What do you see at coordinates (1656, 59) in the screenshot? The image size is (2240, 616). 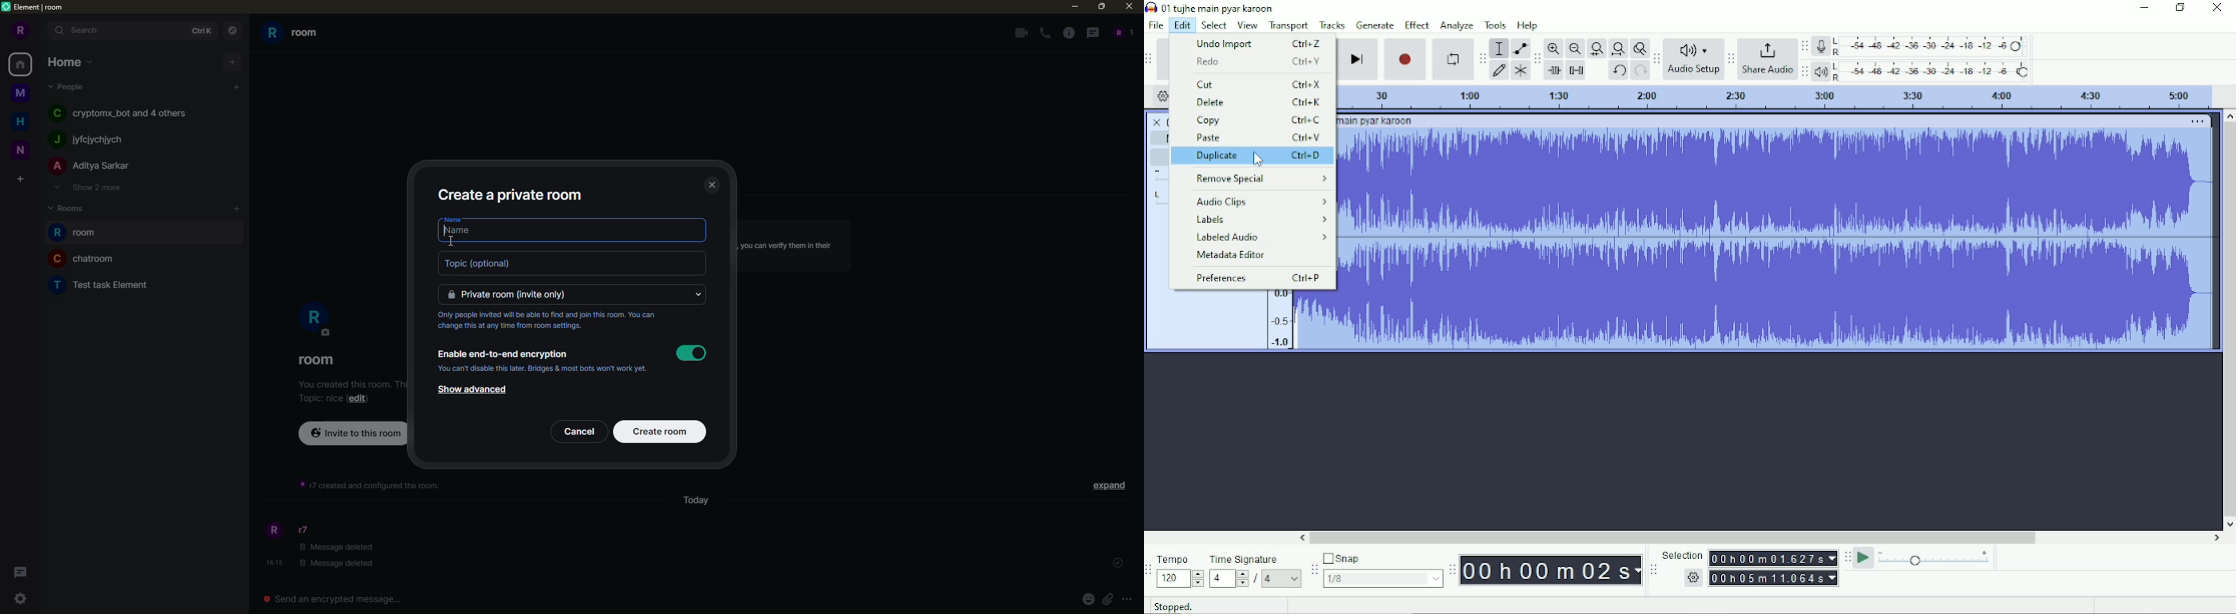 I see `Audacity audio setup toolbar` at bounding box center [1656, 59].